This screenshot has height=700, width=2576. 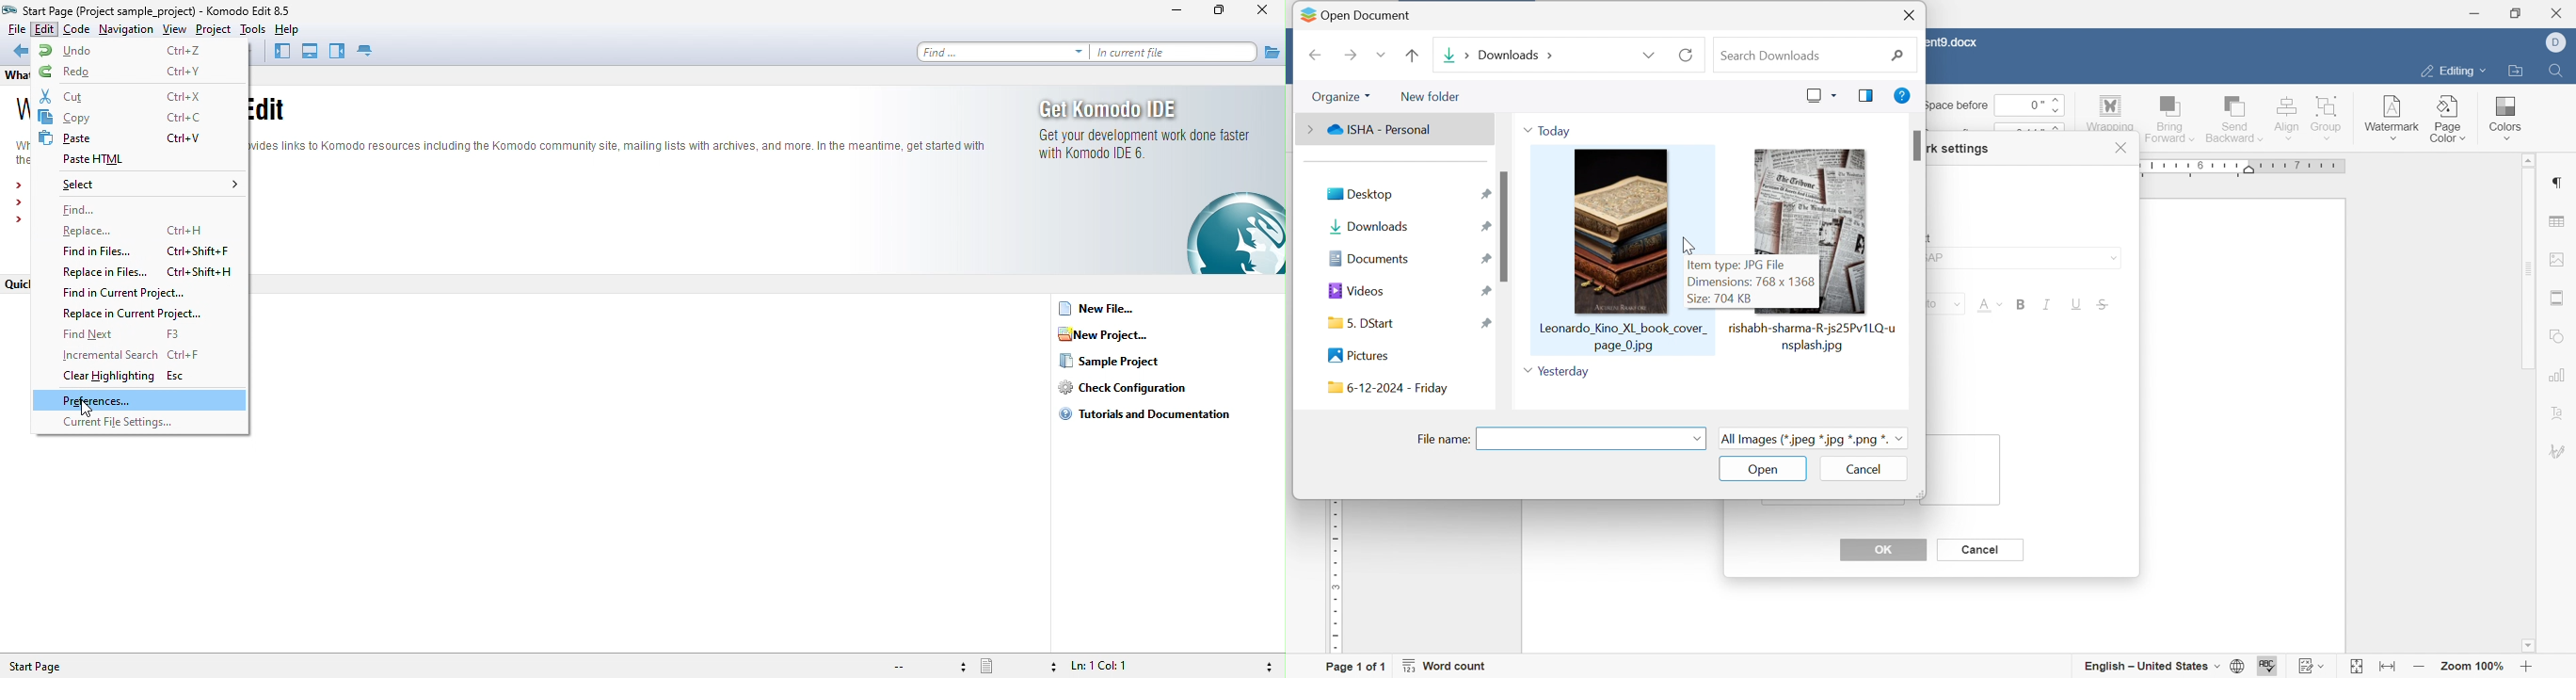 I want to click on previous, so click(x=1413, y=55).